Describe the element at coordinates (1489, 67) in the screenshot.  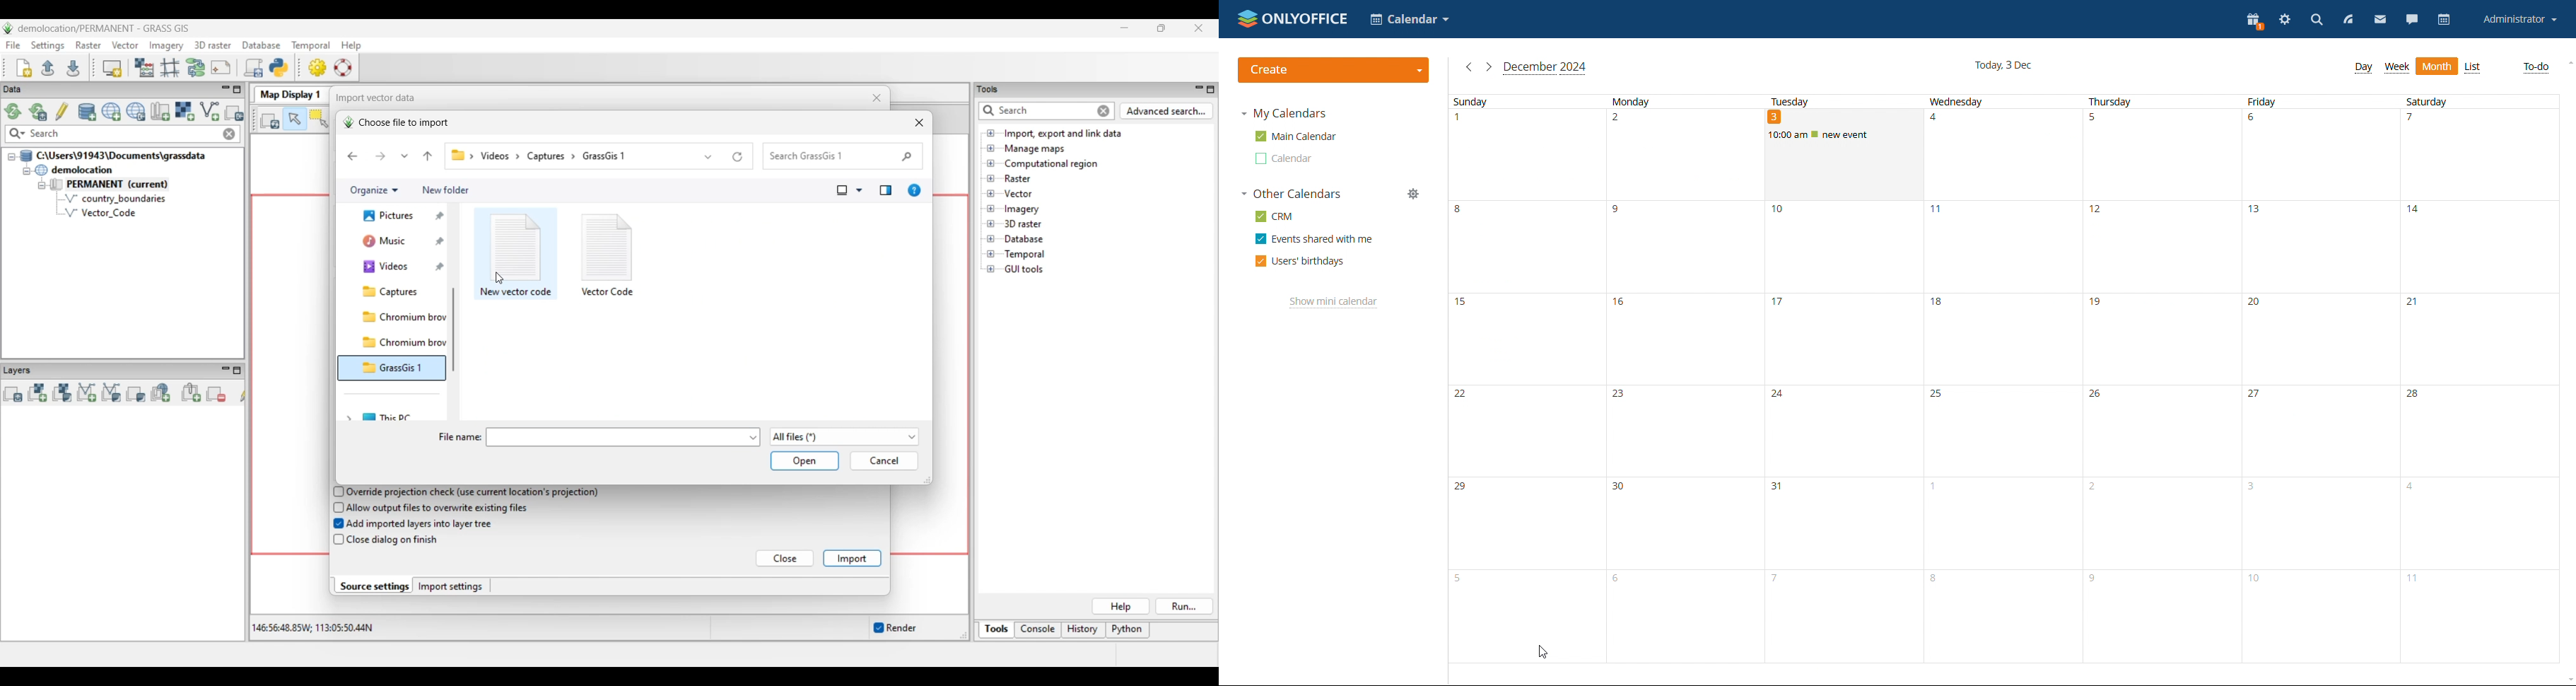
I see `next month` at that location.